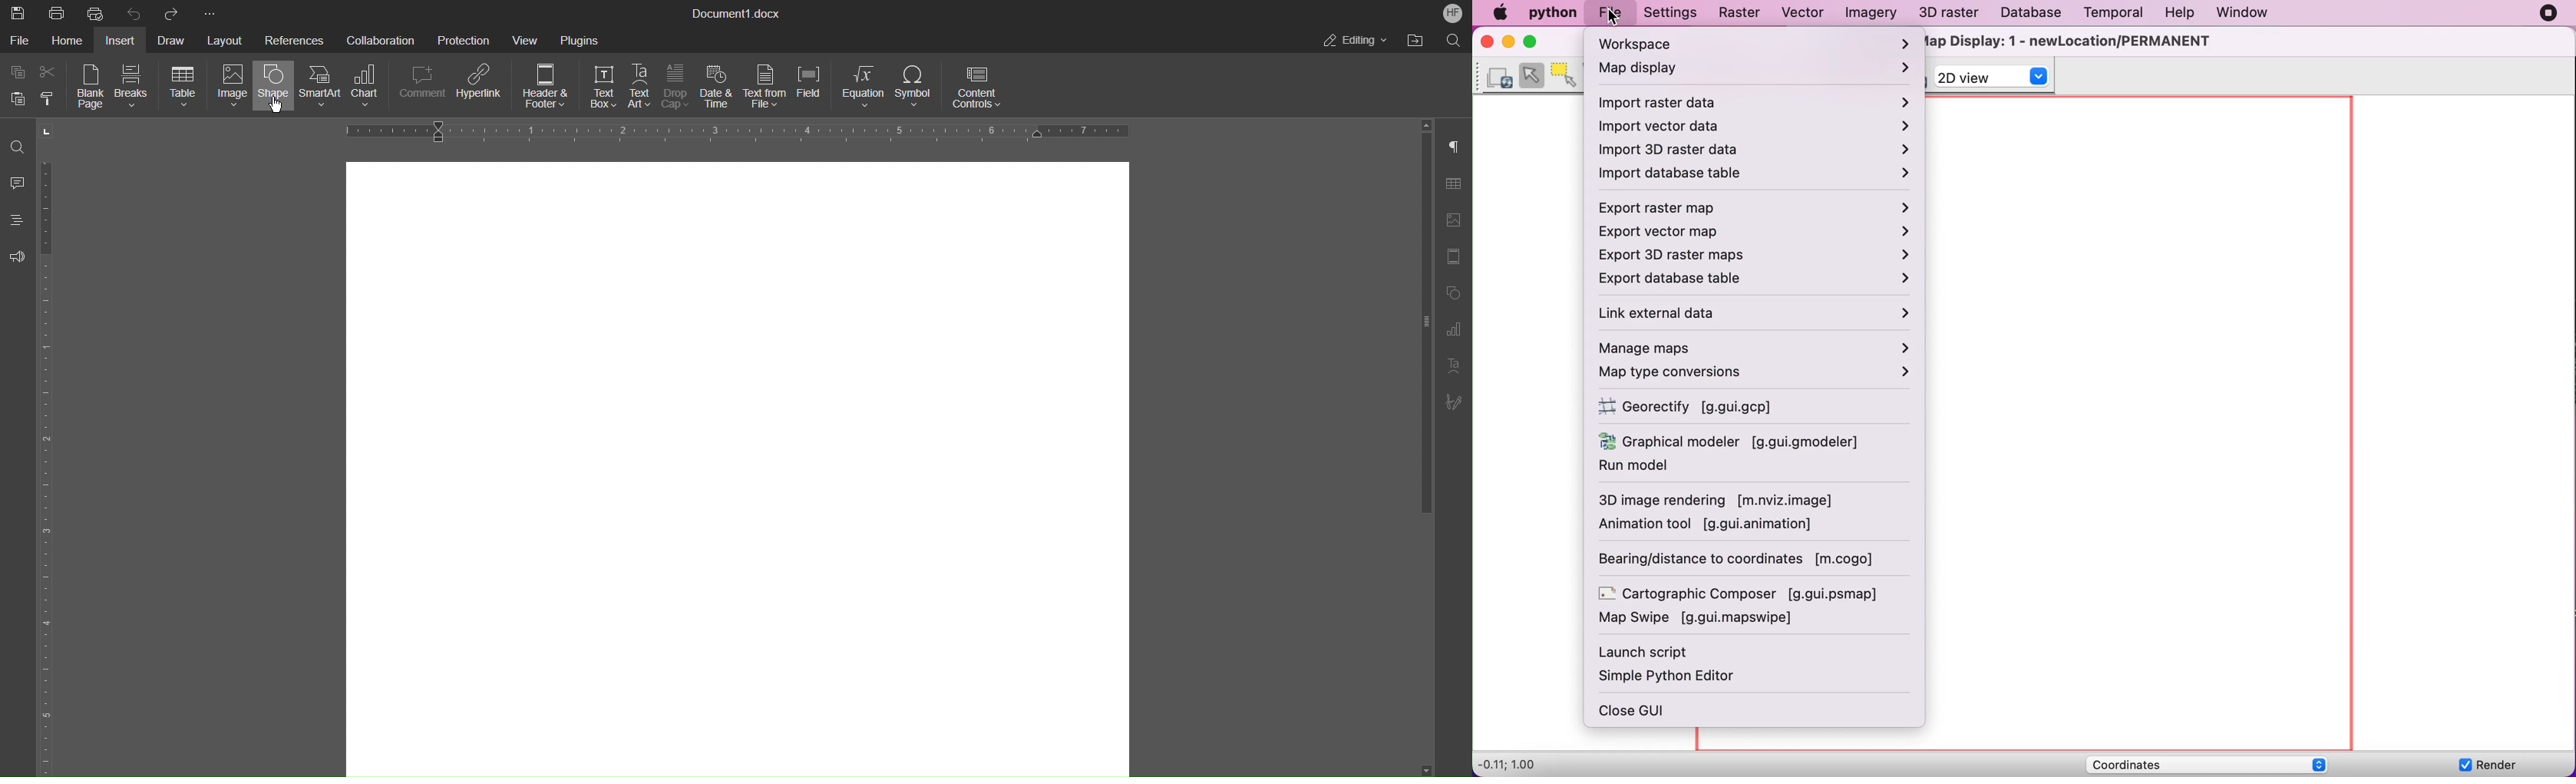 Image resolution: width=2576 pixels, height=784 pixels. What do you see at coordinates (737, 464) in the screenshot?
I see `Blank page` at bounding box center [737, 464].